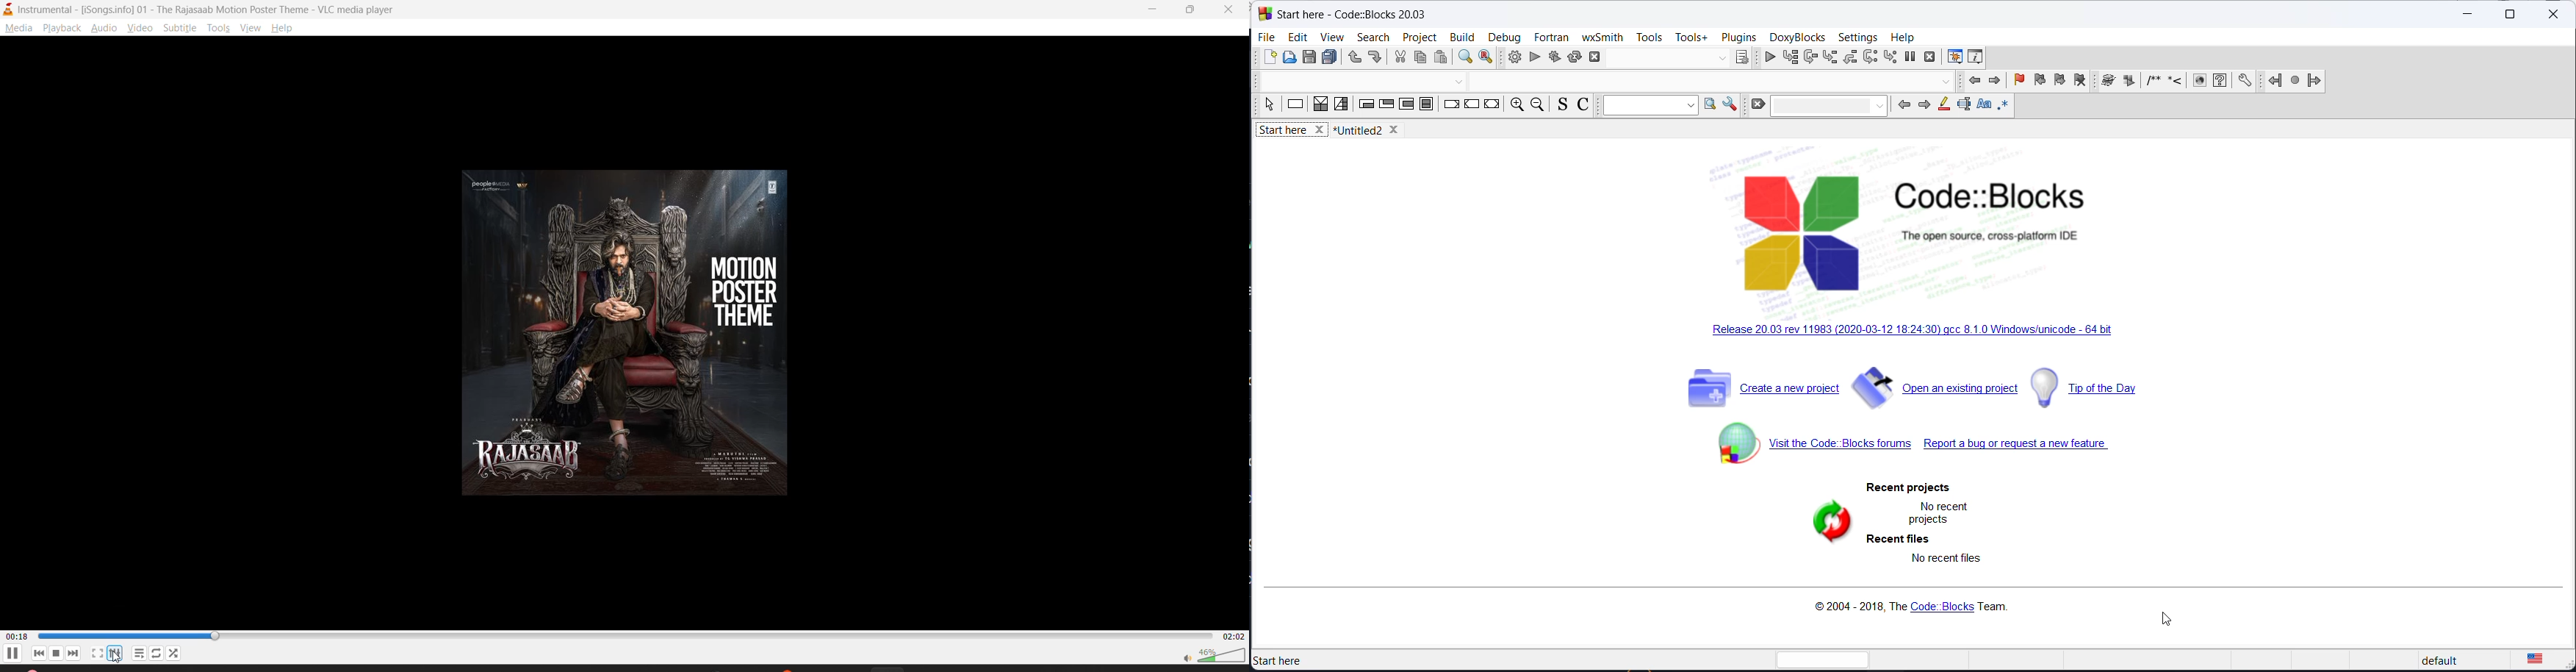 This screenshot has width=2576, height=672. Describe the element at coordinates (39, 654) in the screenshot. I see `previous` at that location.